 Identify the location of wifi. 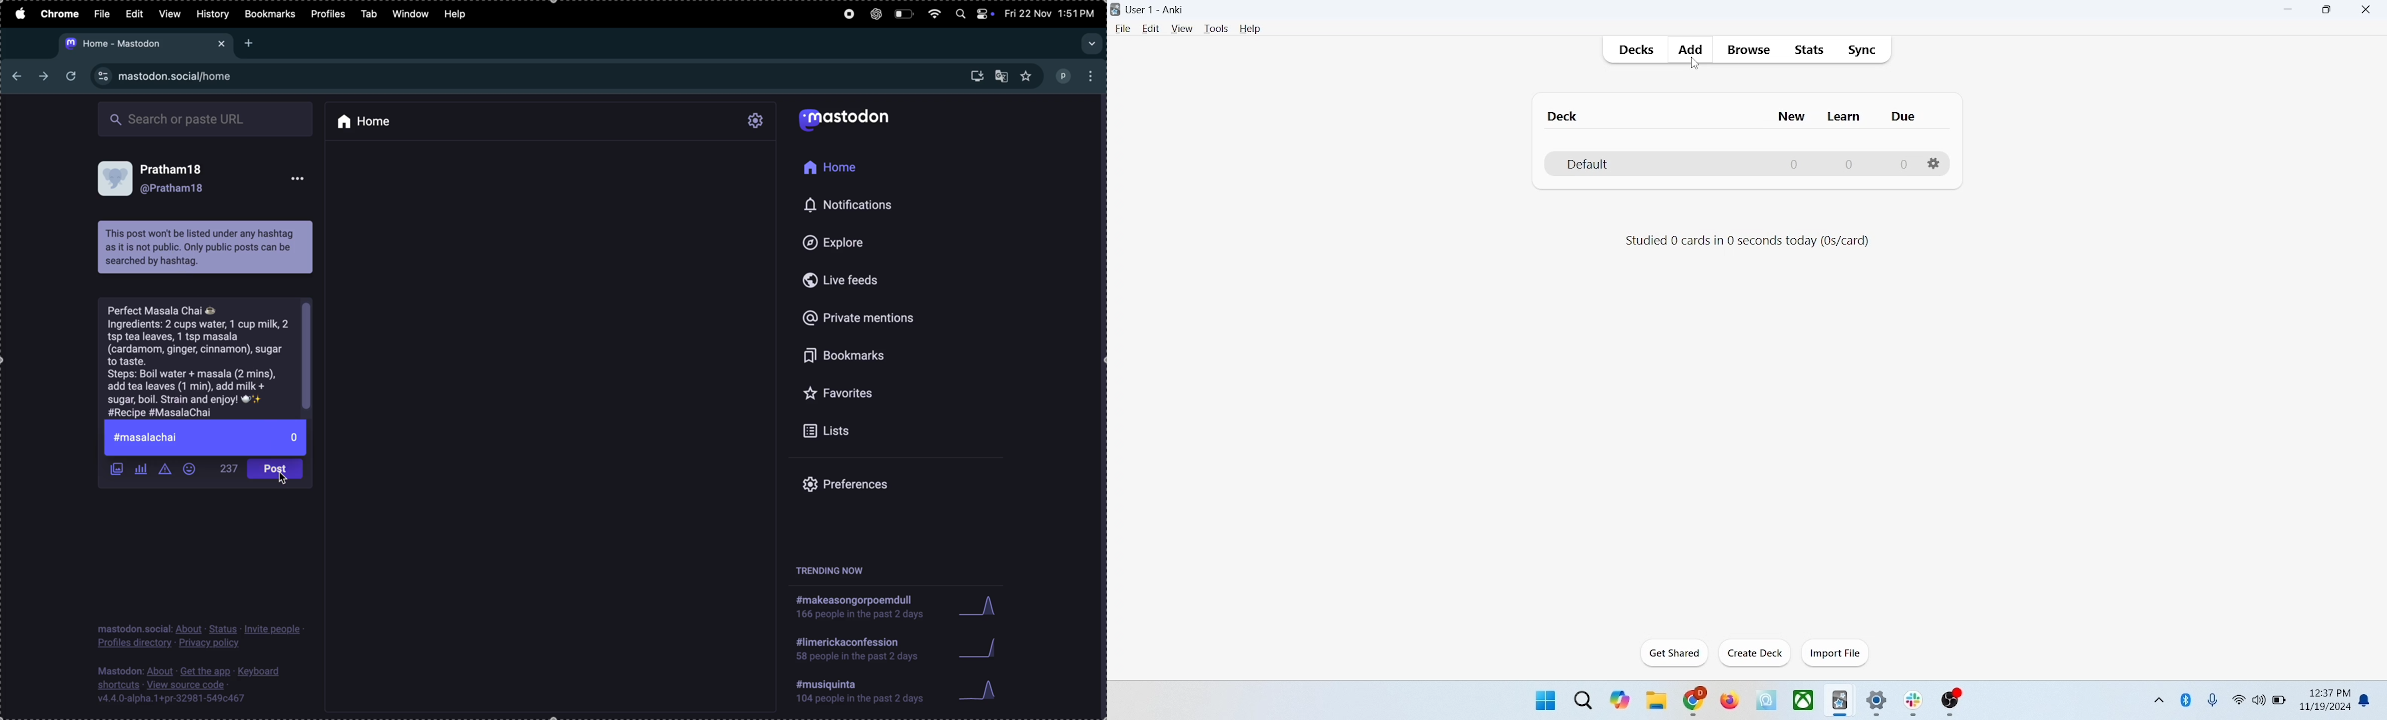
(933, 14).